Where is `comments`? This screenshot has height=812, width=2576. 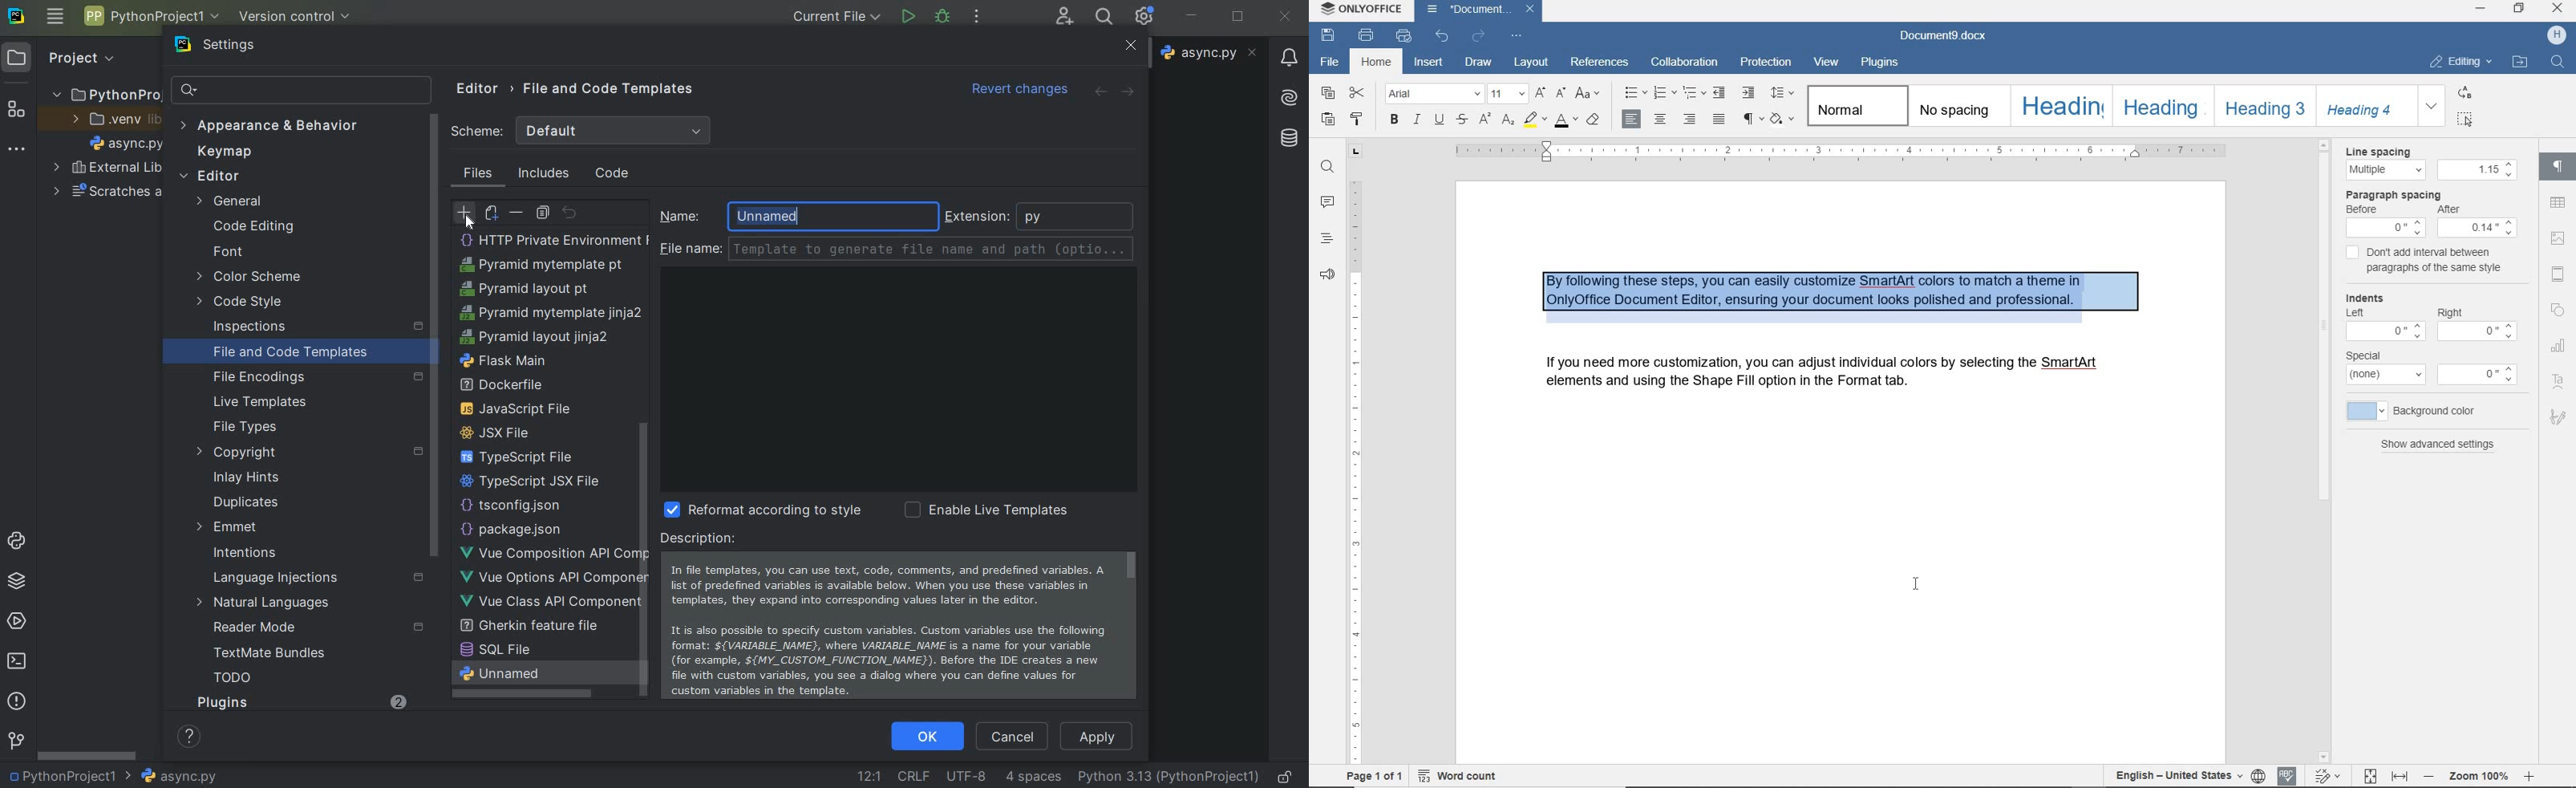 comments is located at coordinates (1327, 205).